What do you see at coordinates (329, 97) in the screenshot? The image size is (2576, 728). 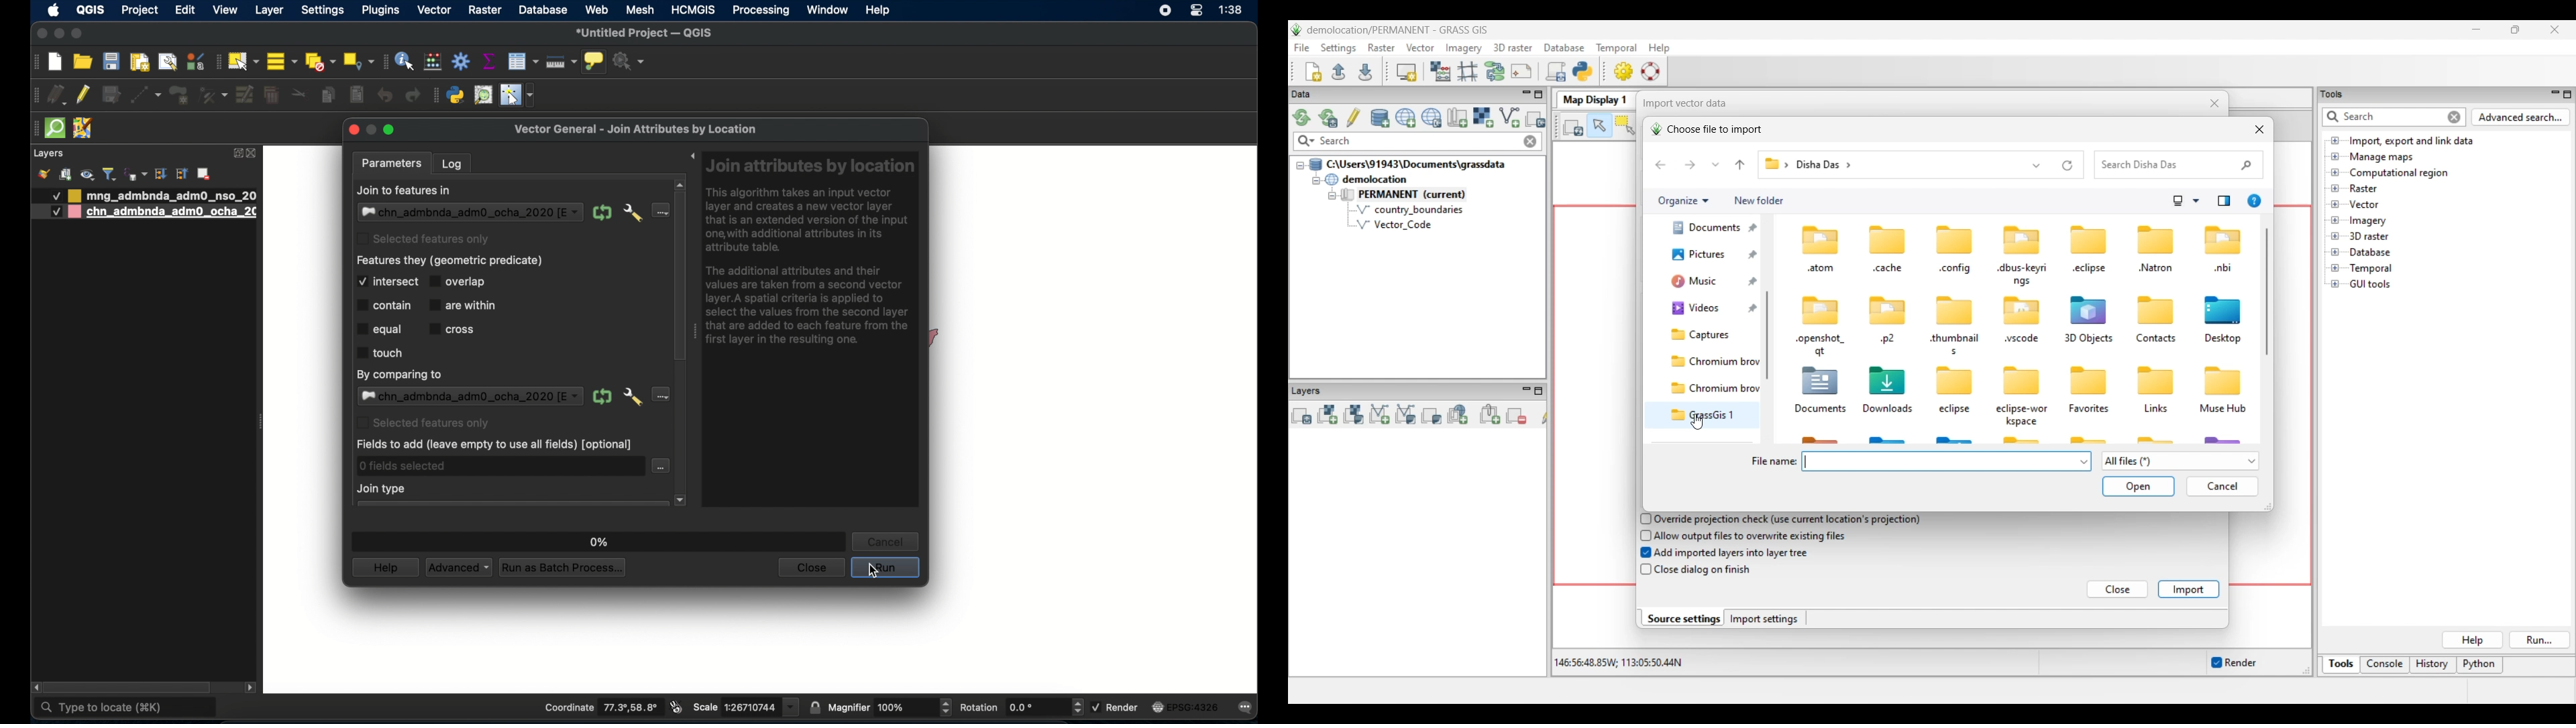 I see `copy features` at bounding box center [329, 97].